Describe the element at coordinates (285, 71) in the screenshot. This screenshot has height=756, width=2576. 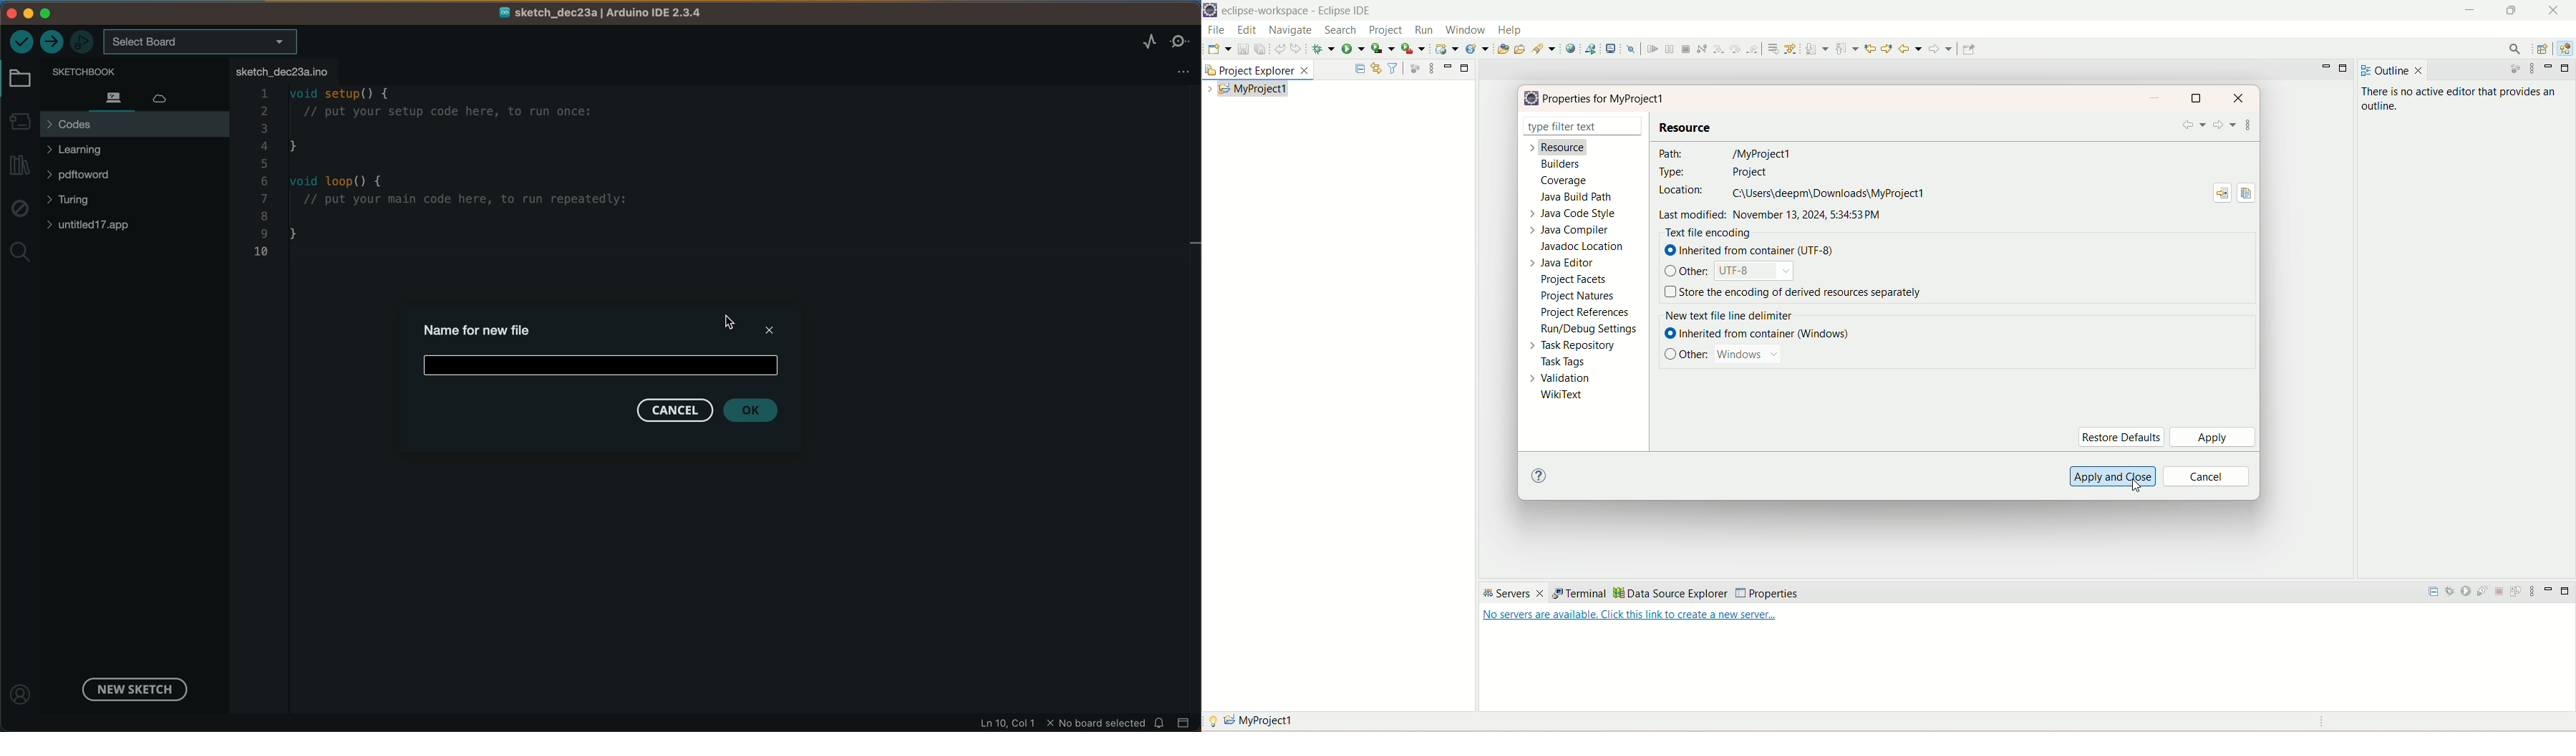
I see `file tab` at that location.